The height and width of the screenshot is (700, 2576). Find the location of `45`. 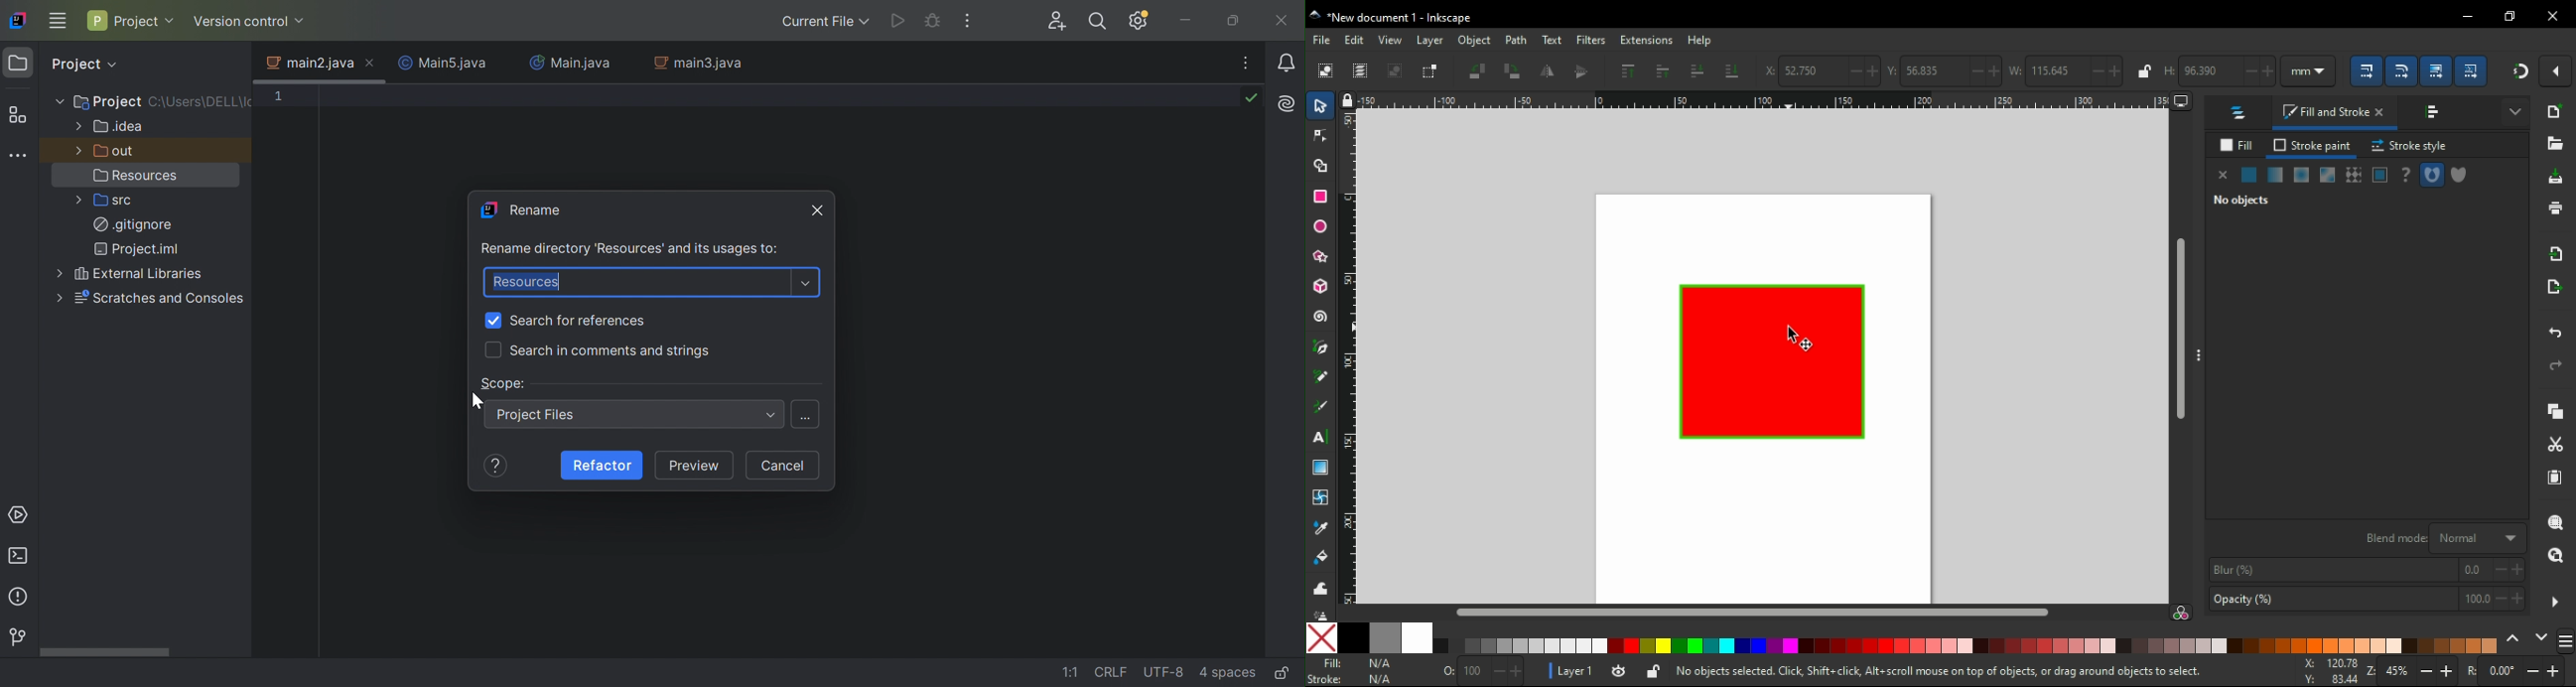

45 is located at coordinates (2398, 672).